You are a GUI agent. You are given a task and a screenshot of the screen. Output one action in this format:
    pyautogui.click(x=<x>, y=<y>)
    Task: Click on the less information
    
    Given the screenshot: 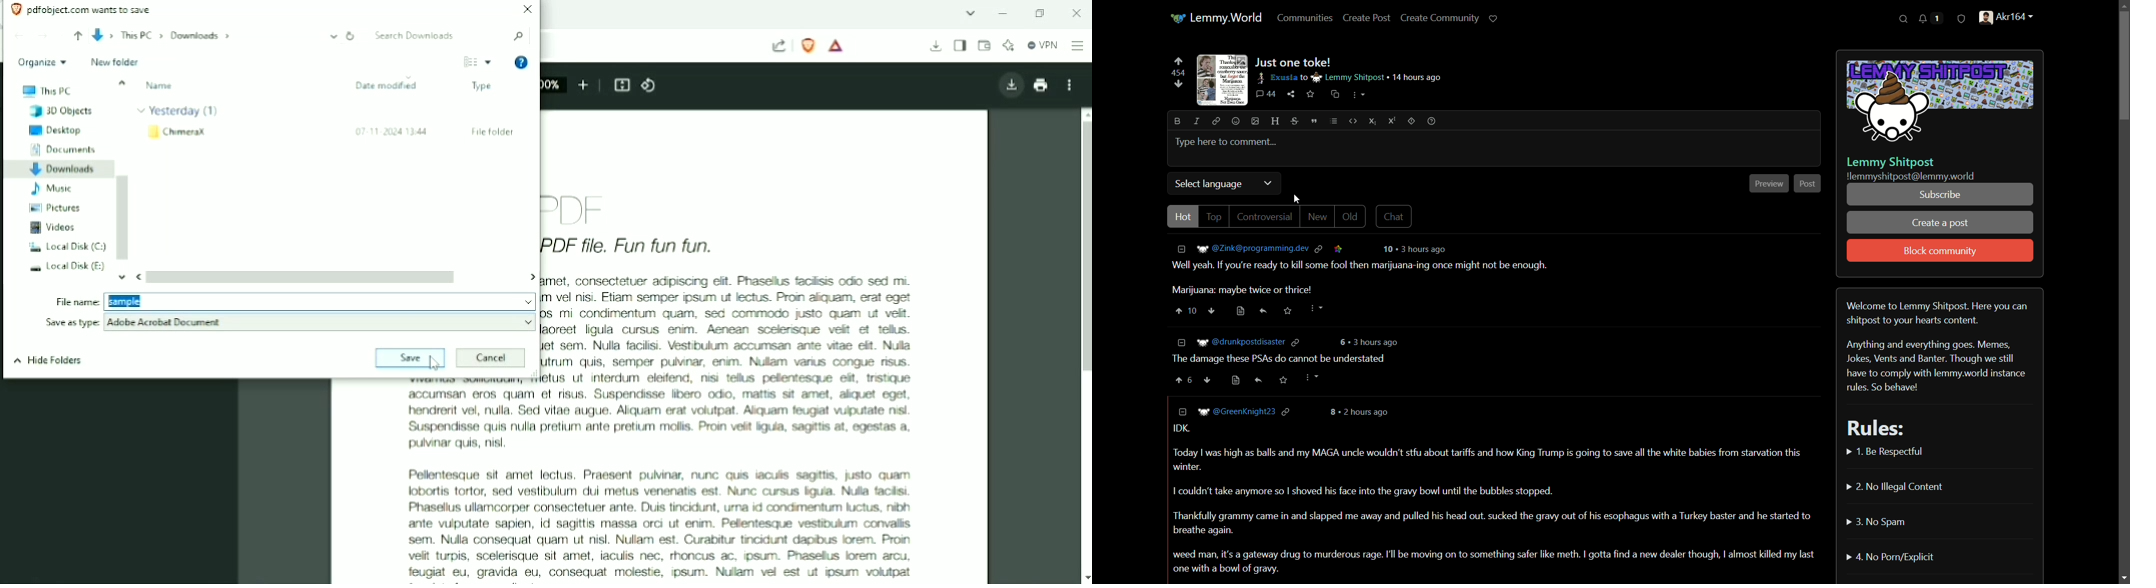 What is the action you would take?
    pyautogui.click(x=1182, y=412)
    